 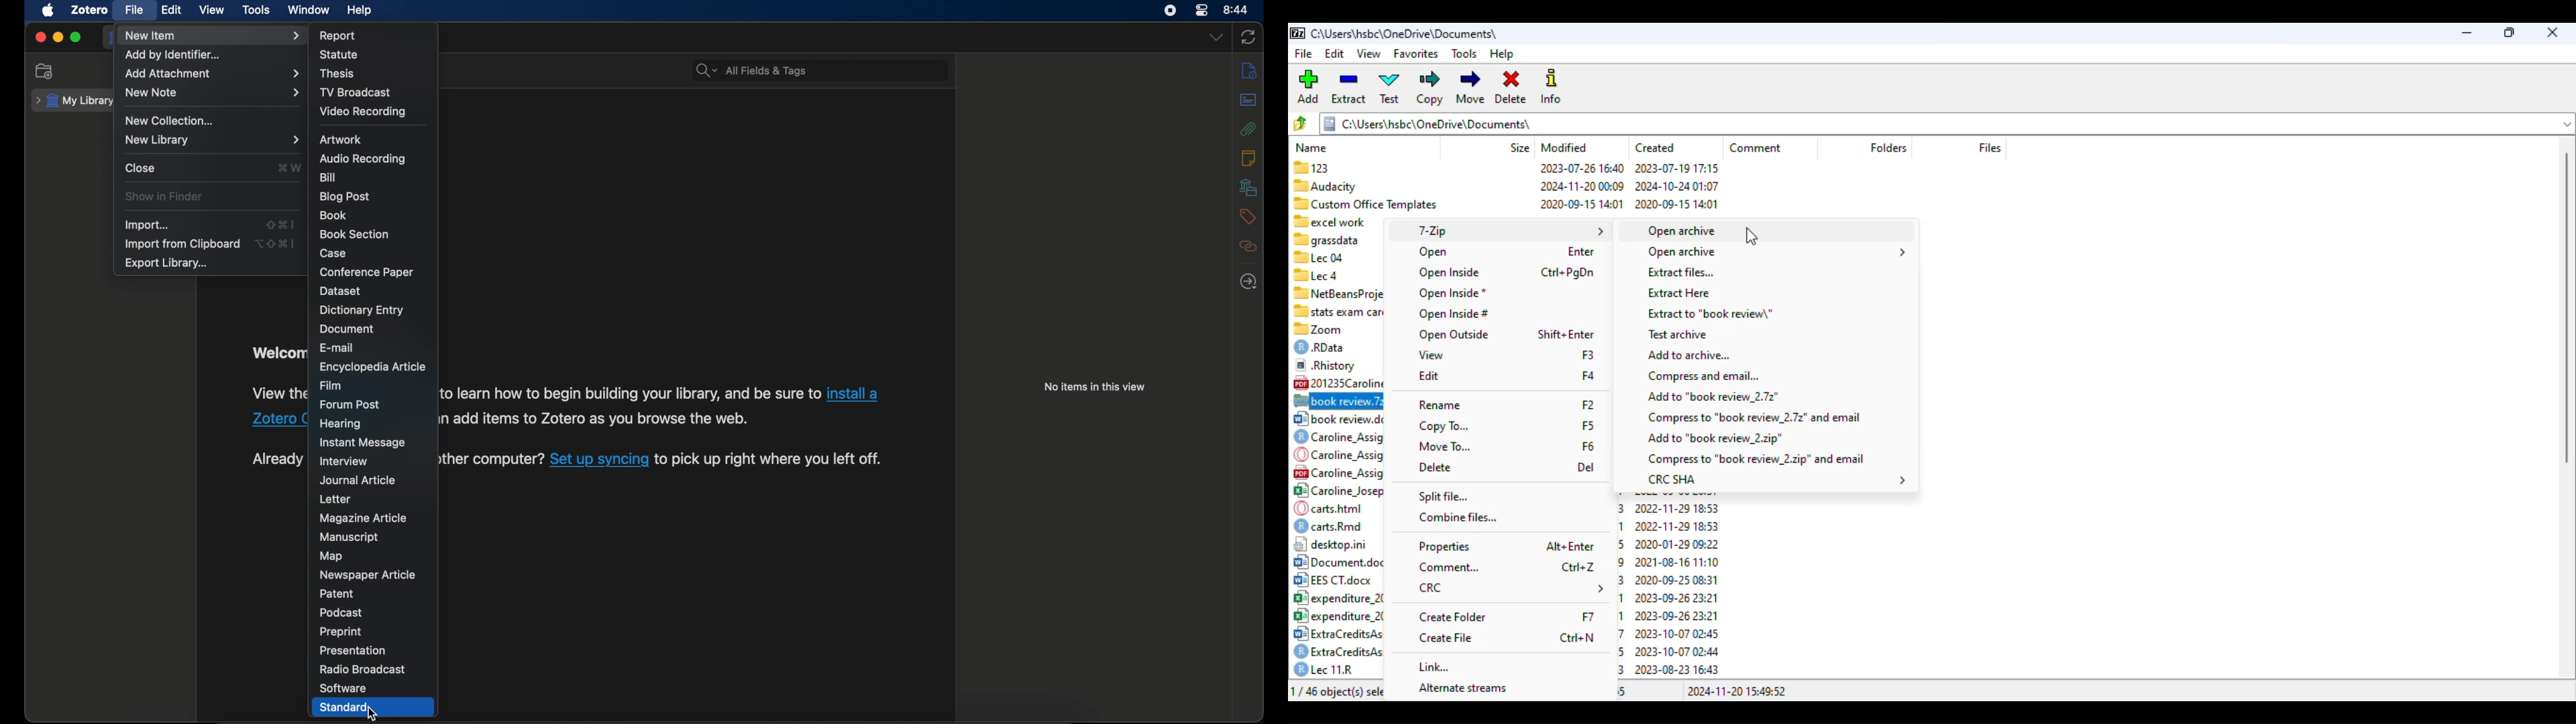 What do you see at coordinates (1578, 637) in the screenshot?
I see `shortcut for create file` at bounding box center [1578, 637].